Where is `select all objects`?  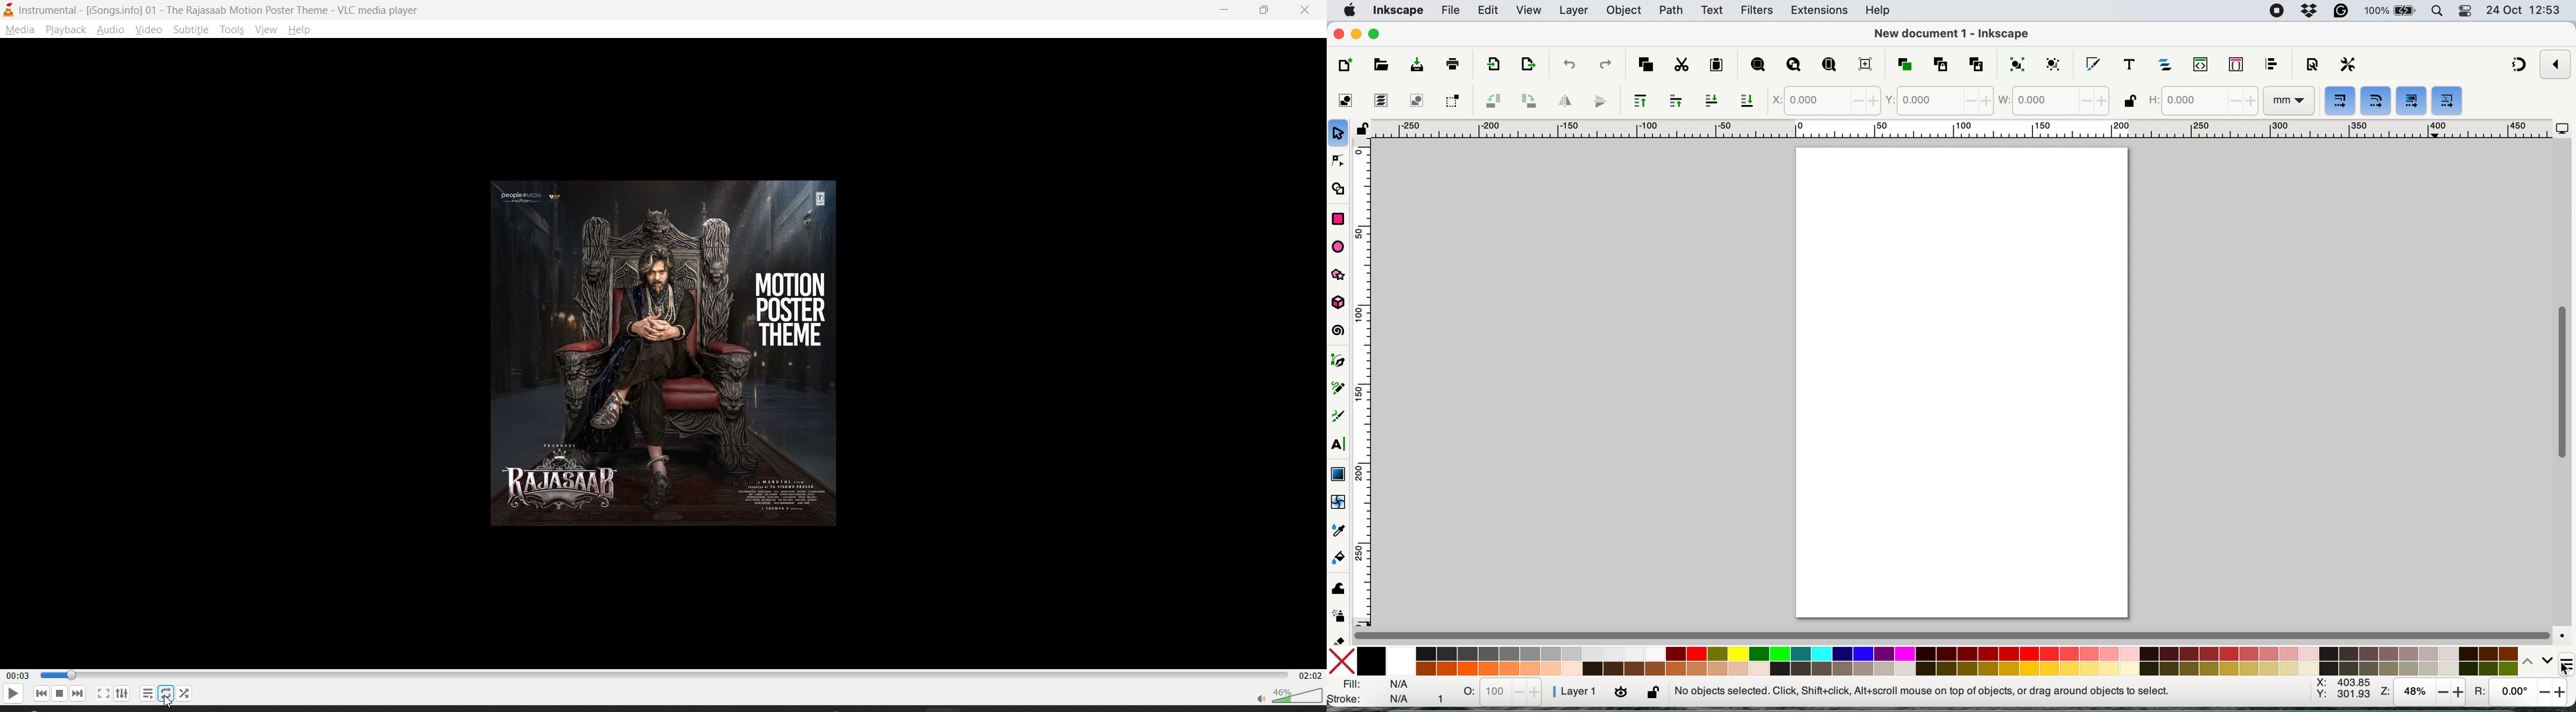 select all objects is located at coordinates (1343, 99).